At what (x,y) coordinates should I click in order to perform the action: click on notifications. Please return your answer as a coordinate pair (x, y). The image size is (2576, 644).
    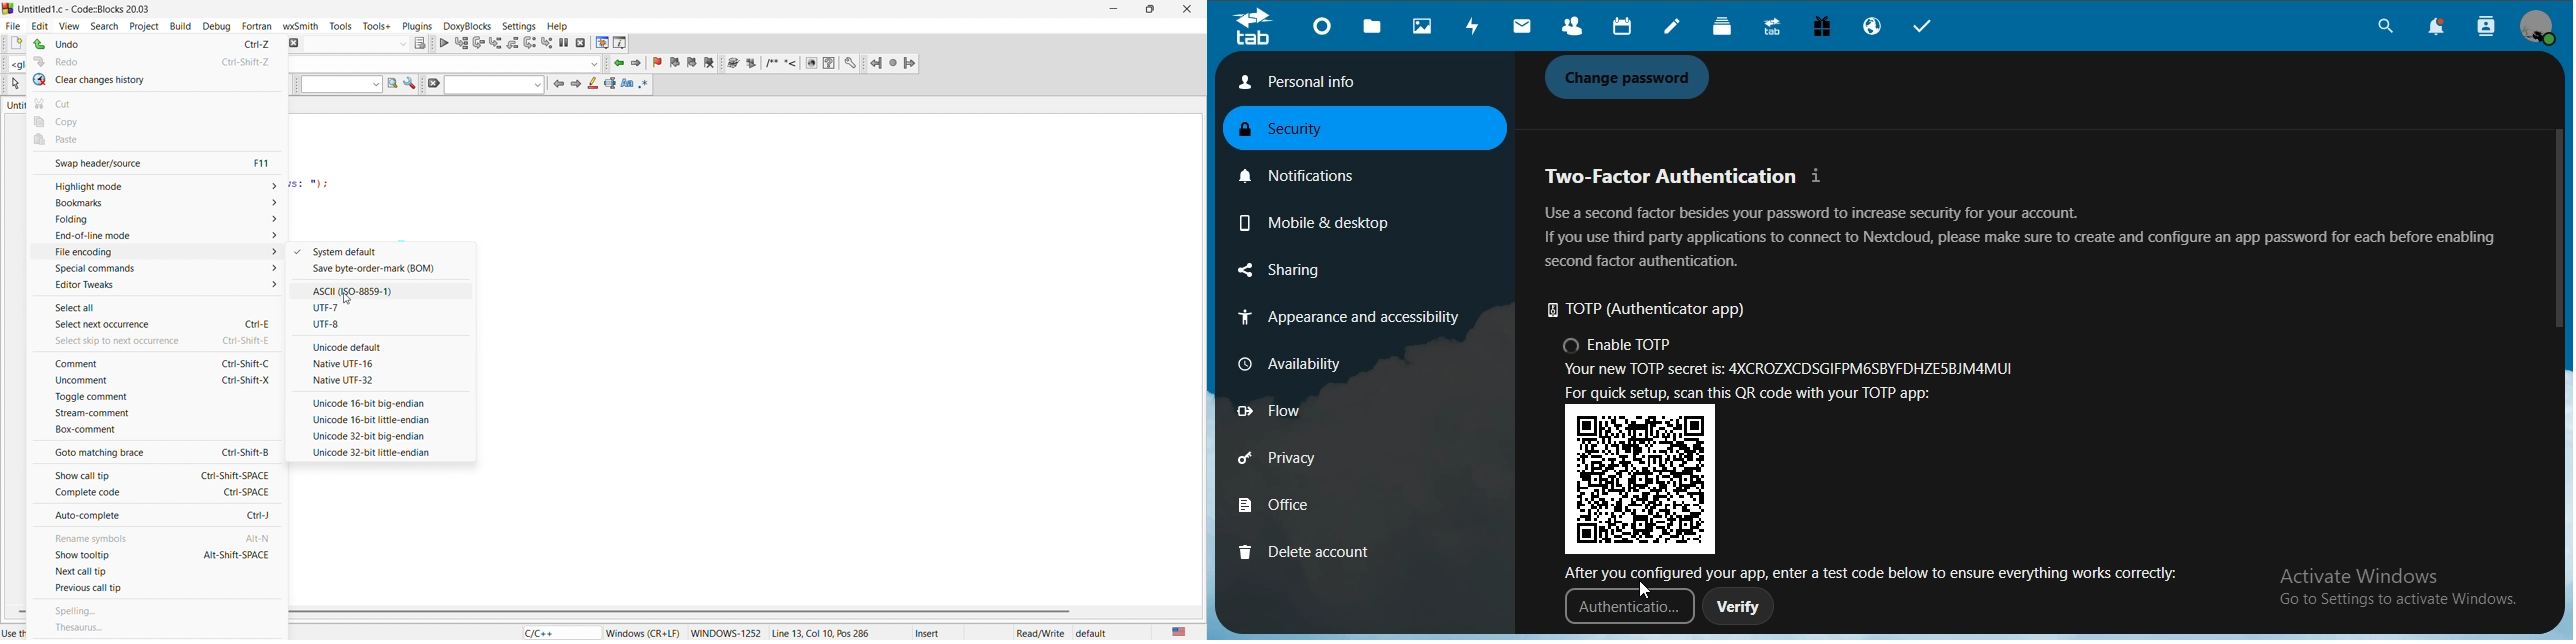
    Looking at the image, I should click on (1308, 172).